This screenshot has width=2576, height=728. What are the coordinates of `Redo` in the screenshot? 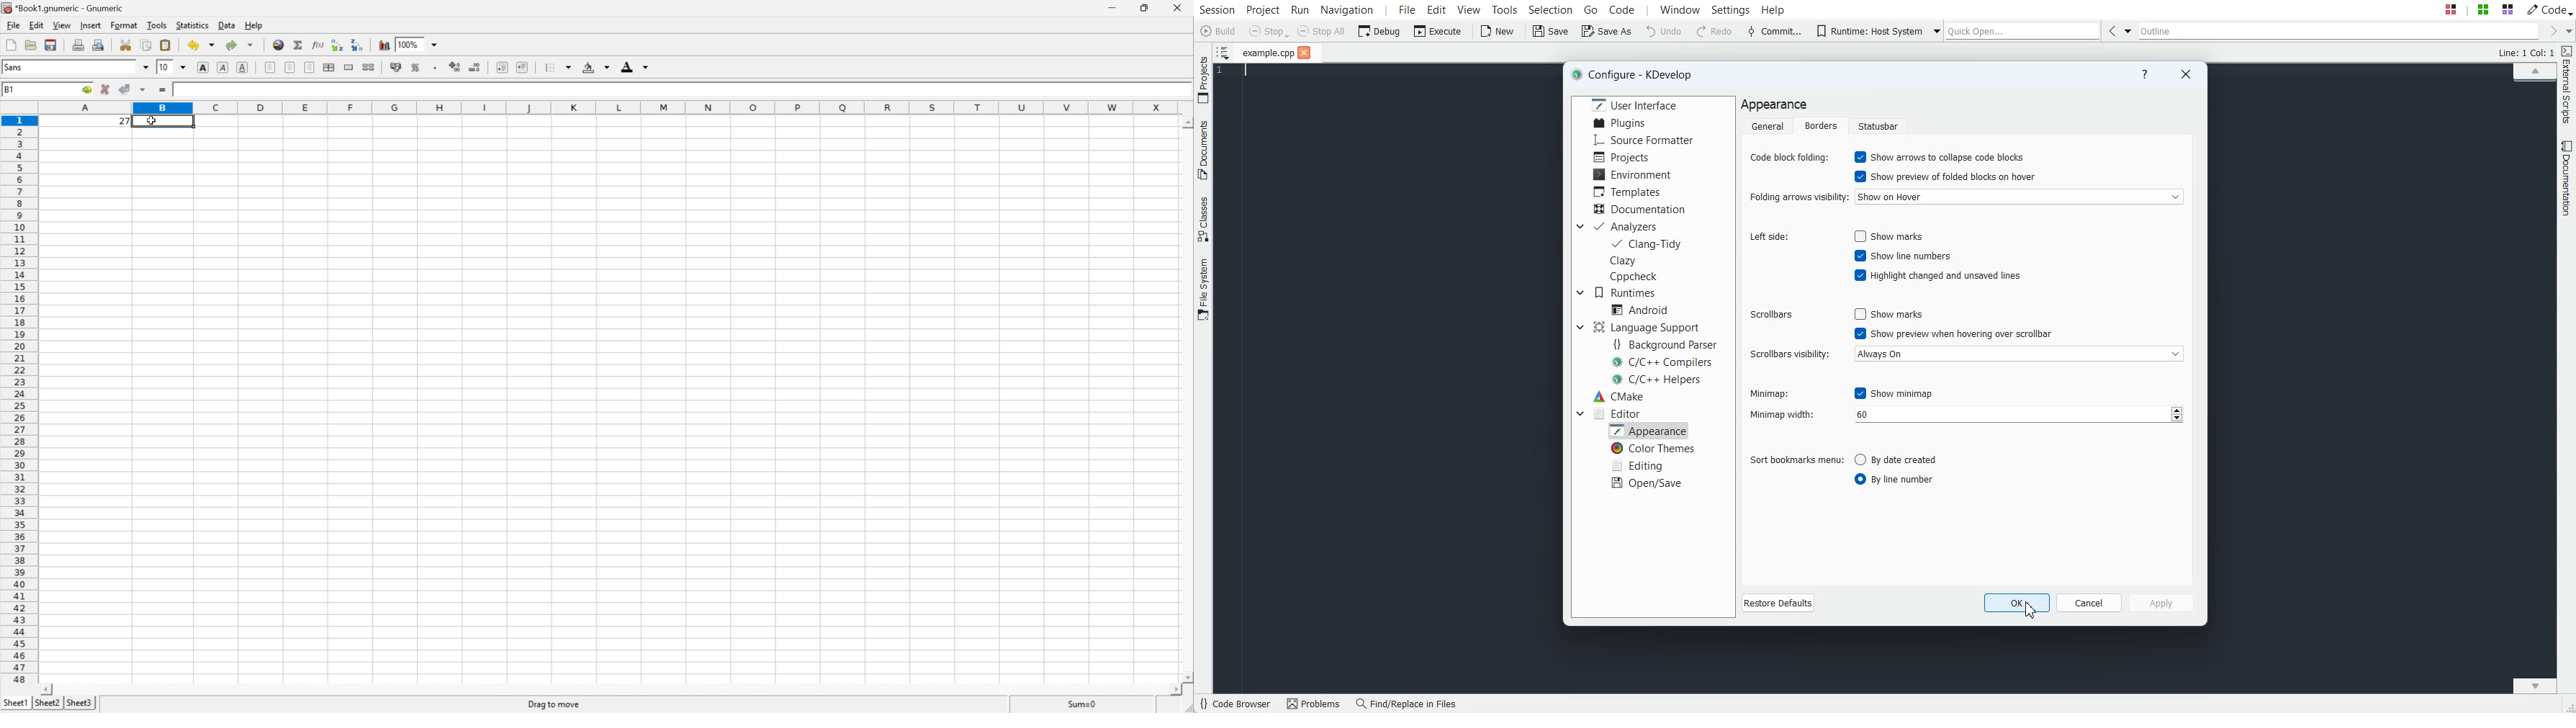 It's located at (238, 45).